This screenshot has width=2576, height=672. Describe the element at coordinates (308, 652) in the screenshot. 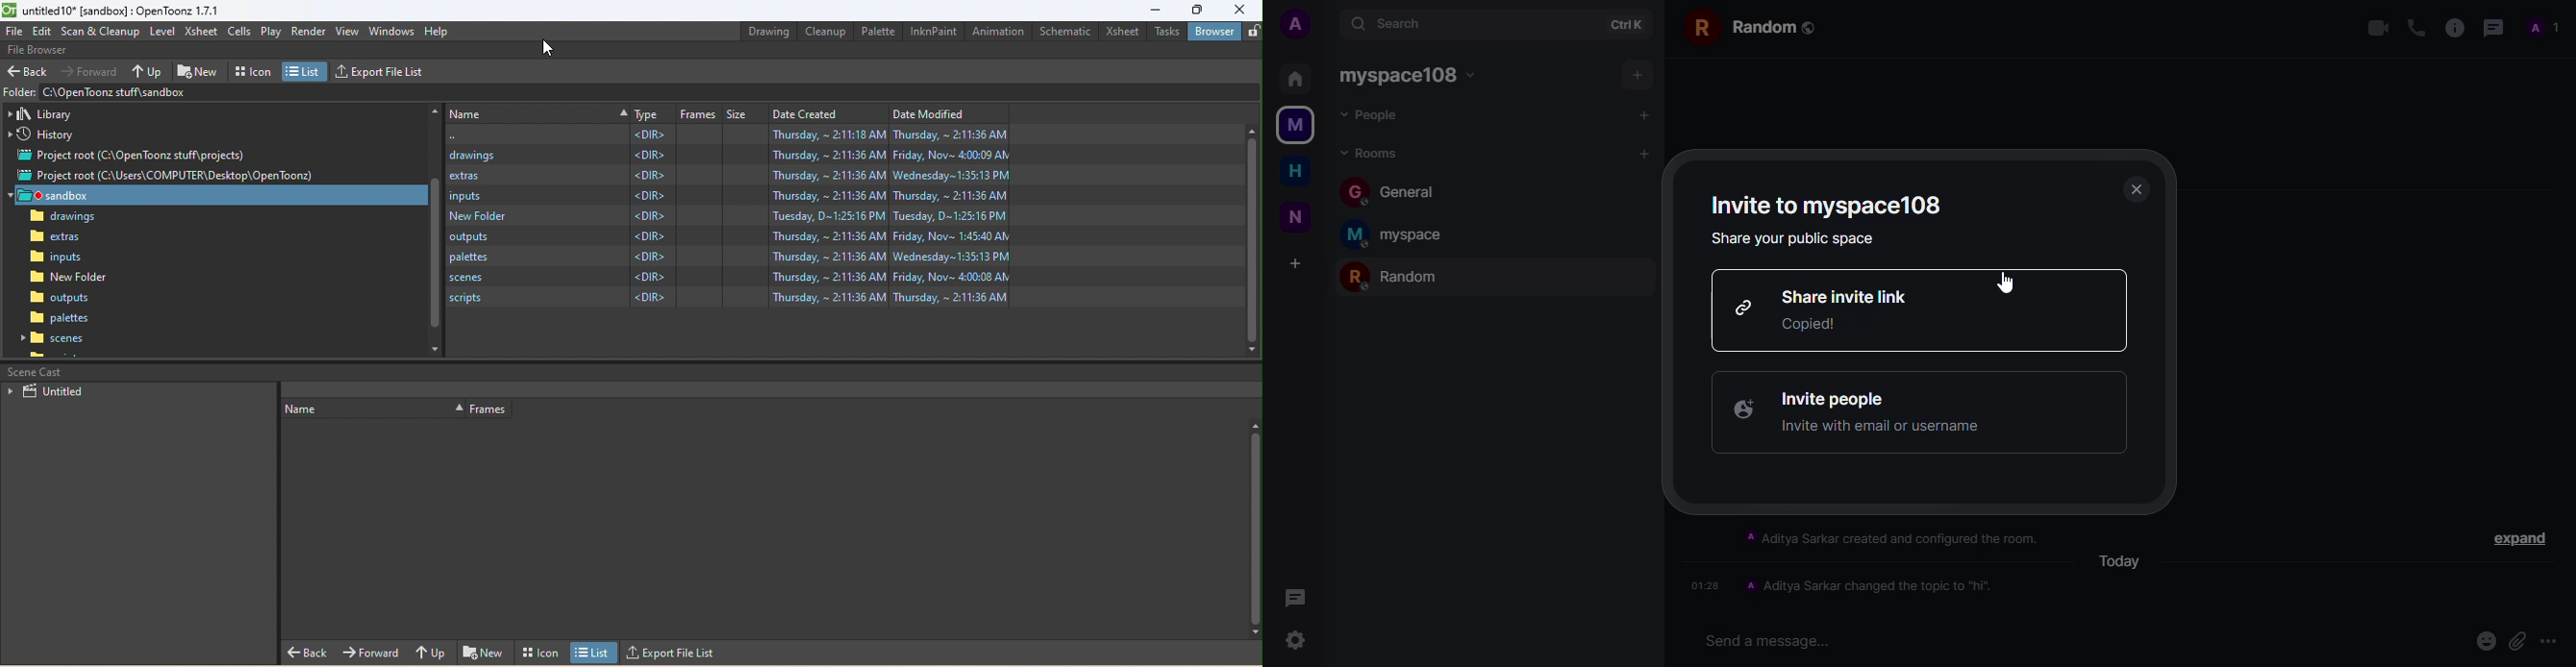

I see `Back` at that location.